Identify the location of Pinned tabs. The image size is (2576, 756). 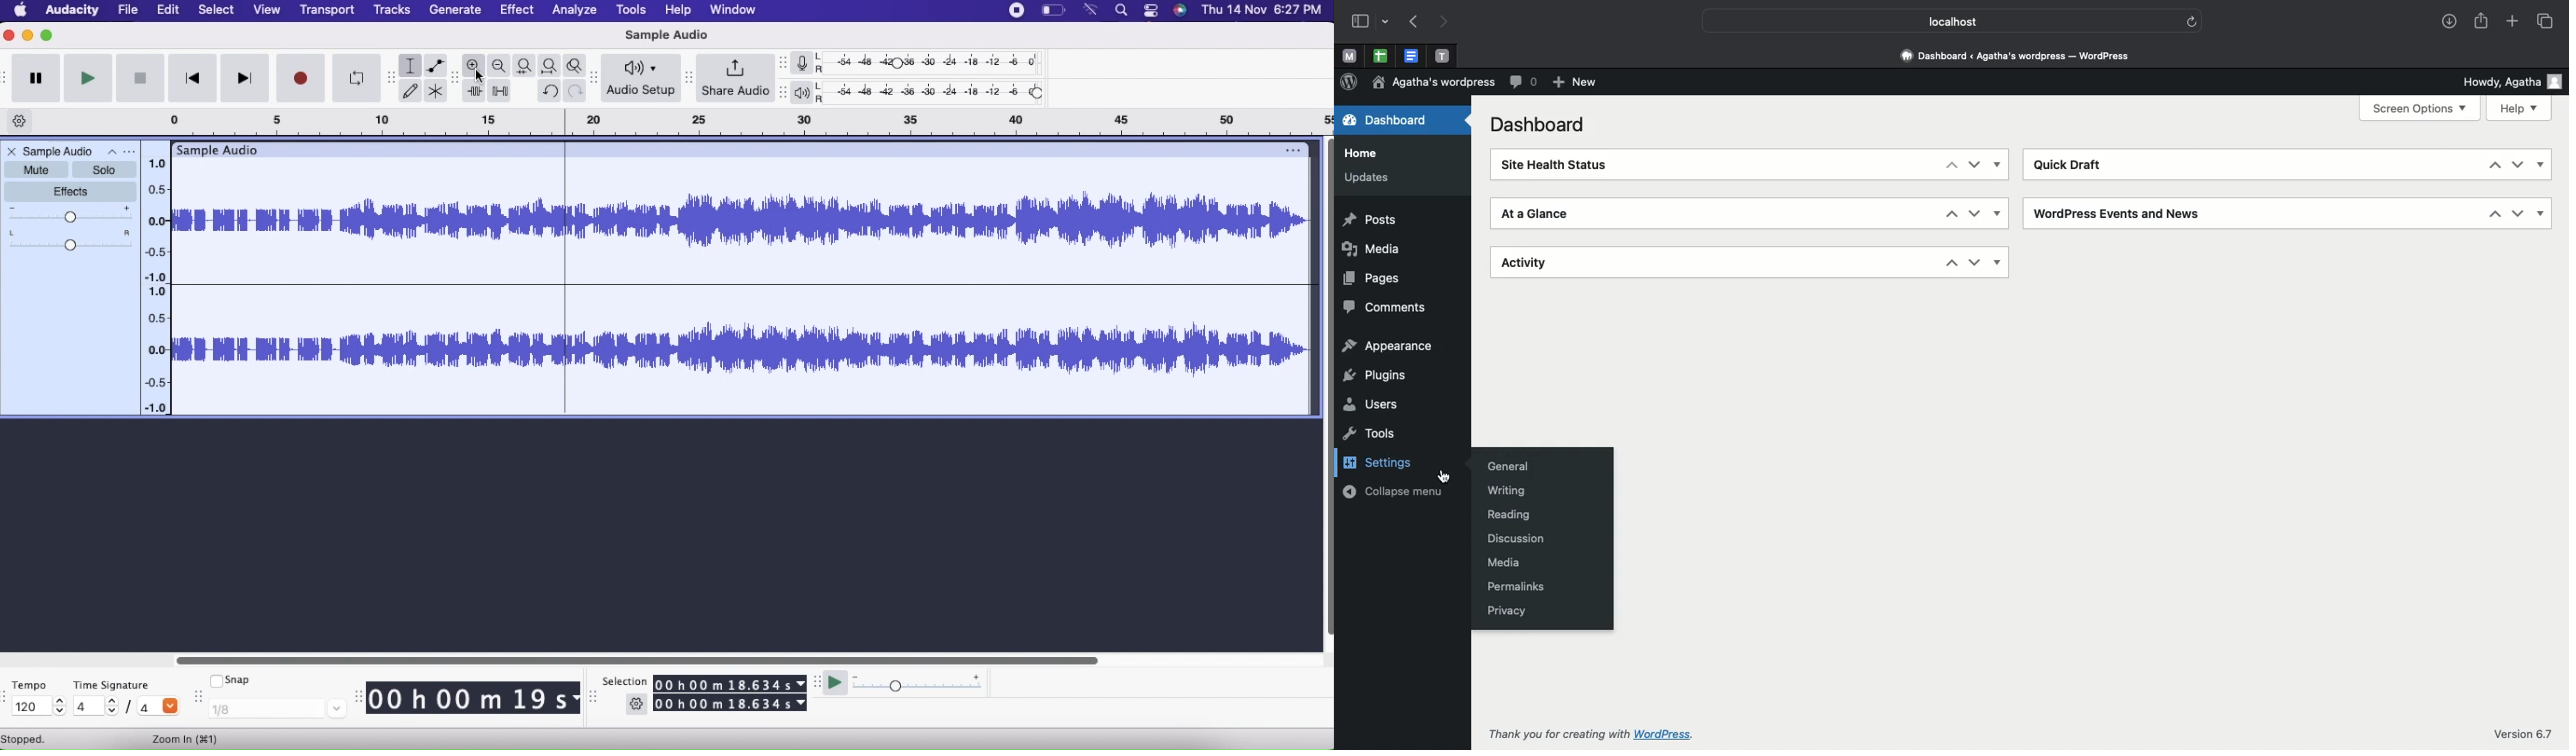
(1444, 57).